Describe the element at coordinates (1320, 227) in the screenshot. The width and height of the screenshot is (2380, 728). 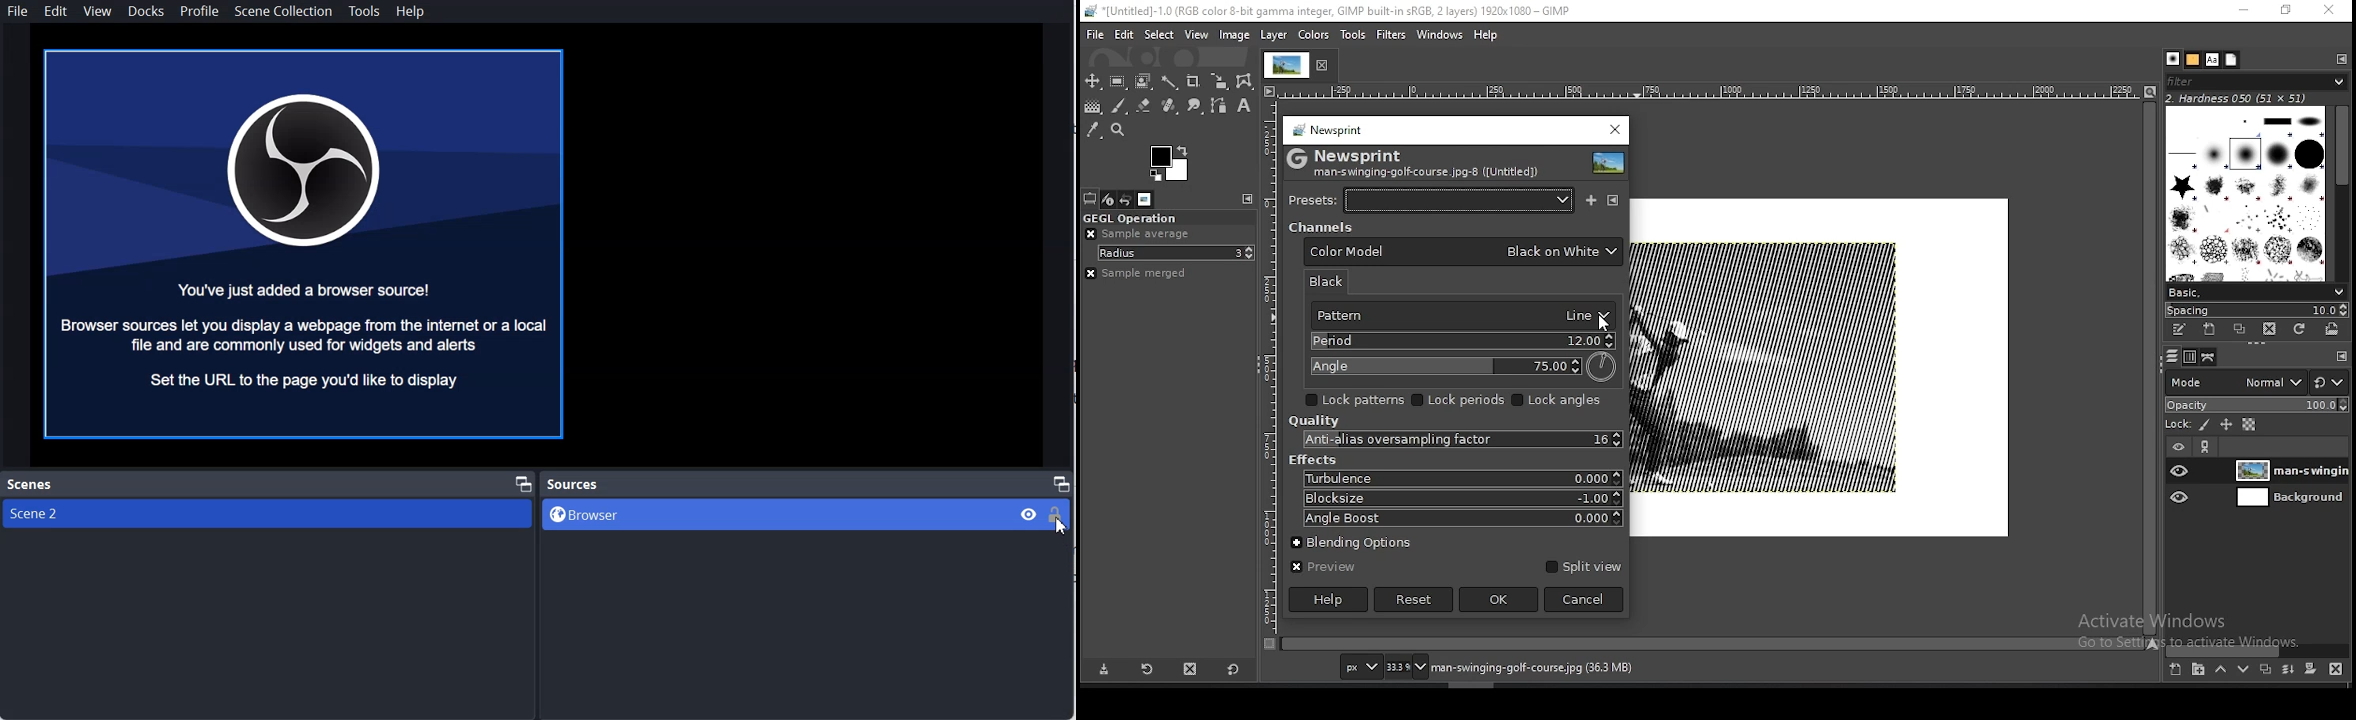
I see `channel` at that location.